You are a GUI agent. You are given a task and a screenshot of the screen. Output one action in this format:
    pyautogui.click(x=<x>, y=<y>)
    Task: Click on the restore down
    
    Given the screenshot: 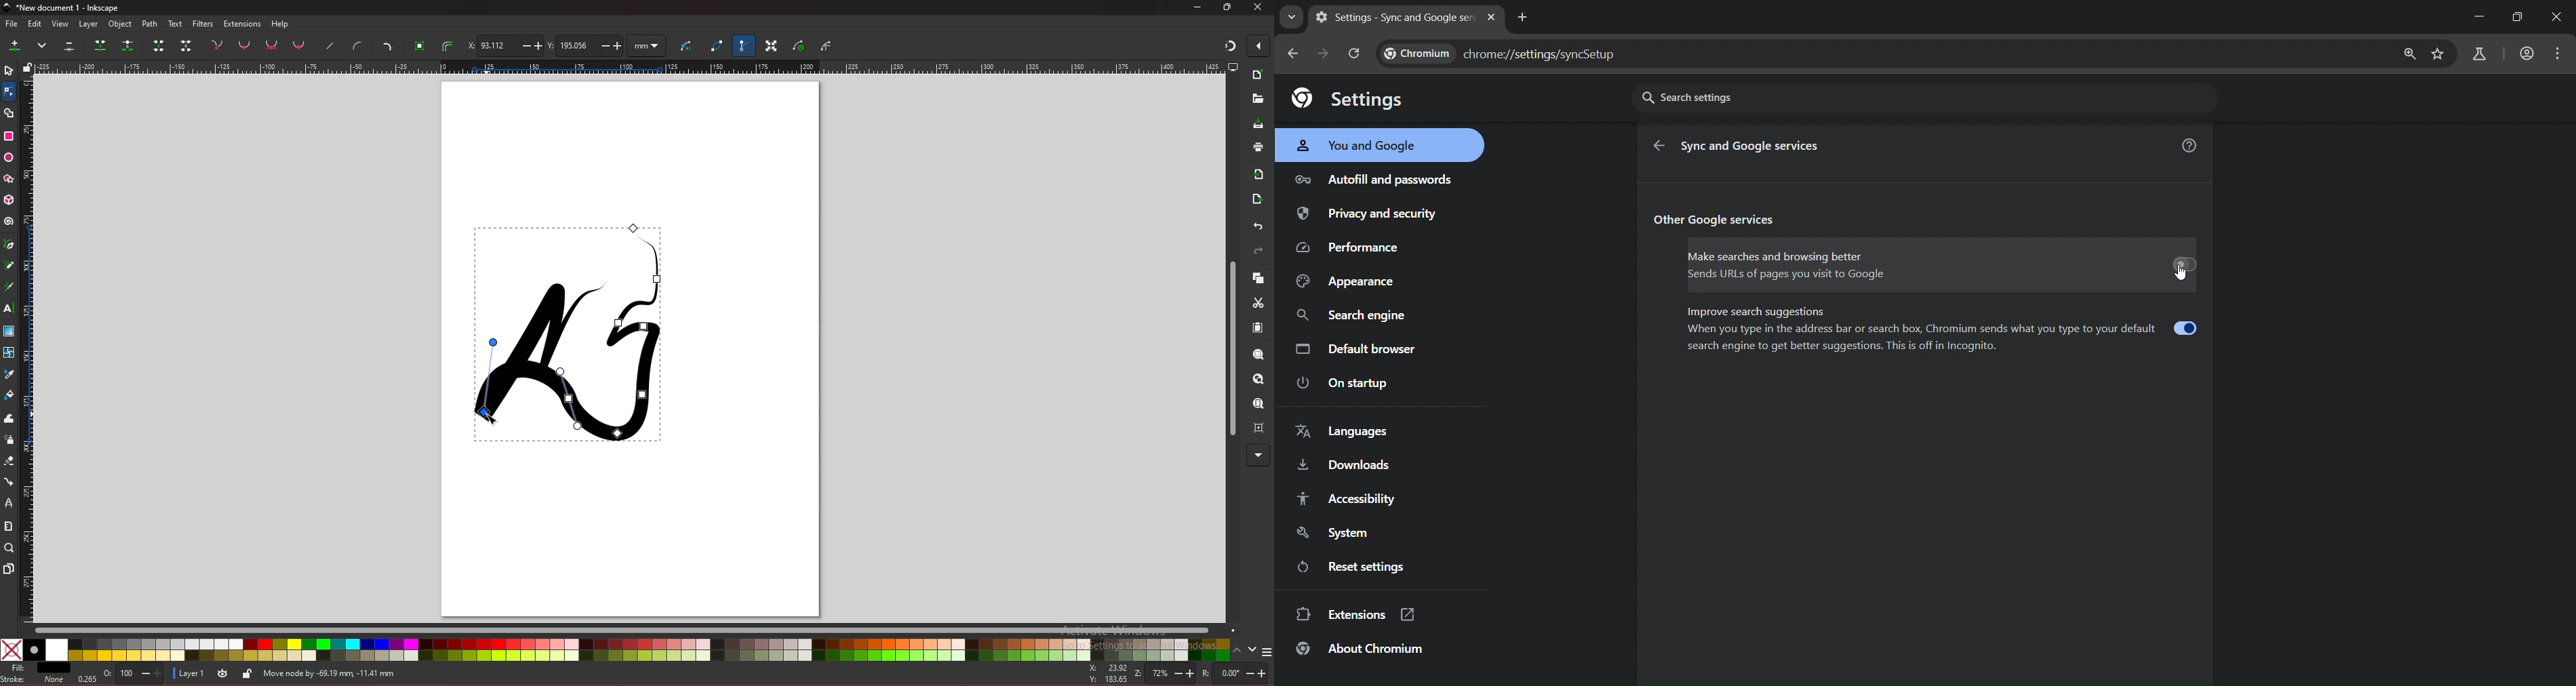 What is the action you would take?
    pyautogui.click(x=2516, y=17)
    